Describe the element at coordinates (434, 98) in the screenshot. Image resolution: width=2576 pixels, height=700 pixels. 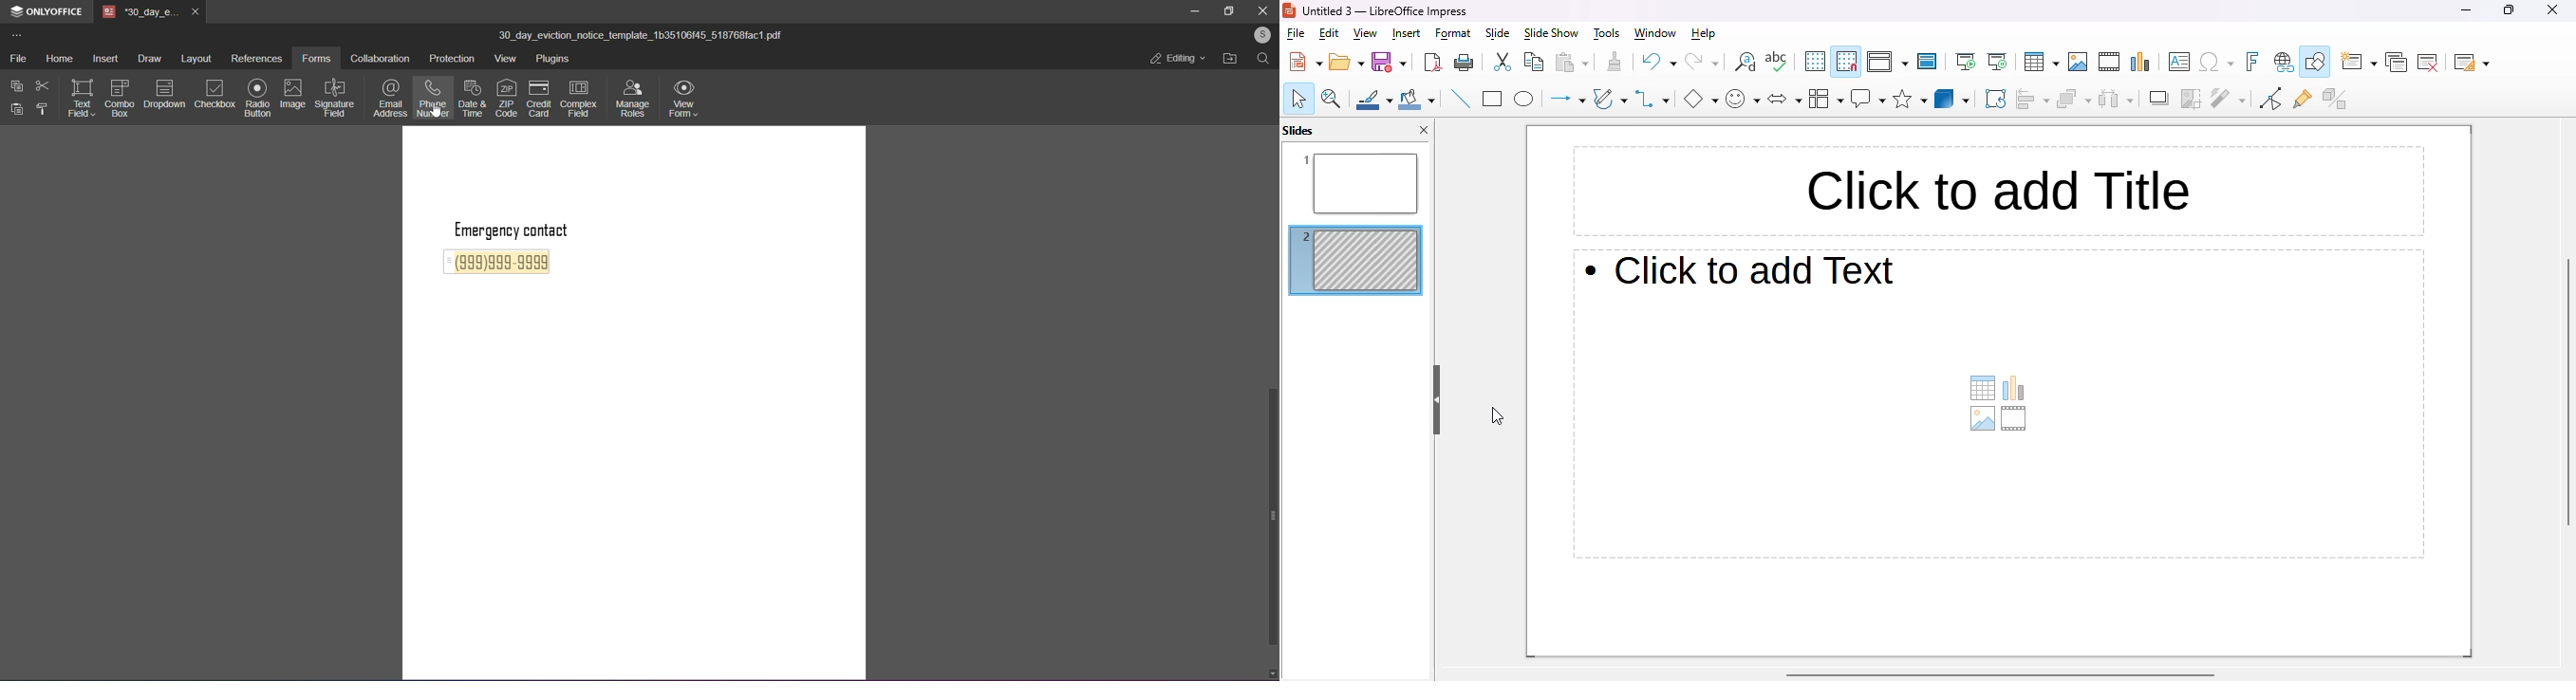
I see `phone number` at that location.